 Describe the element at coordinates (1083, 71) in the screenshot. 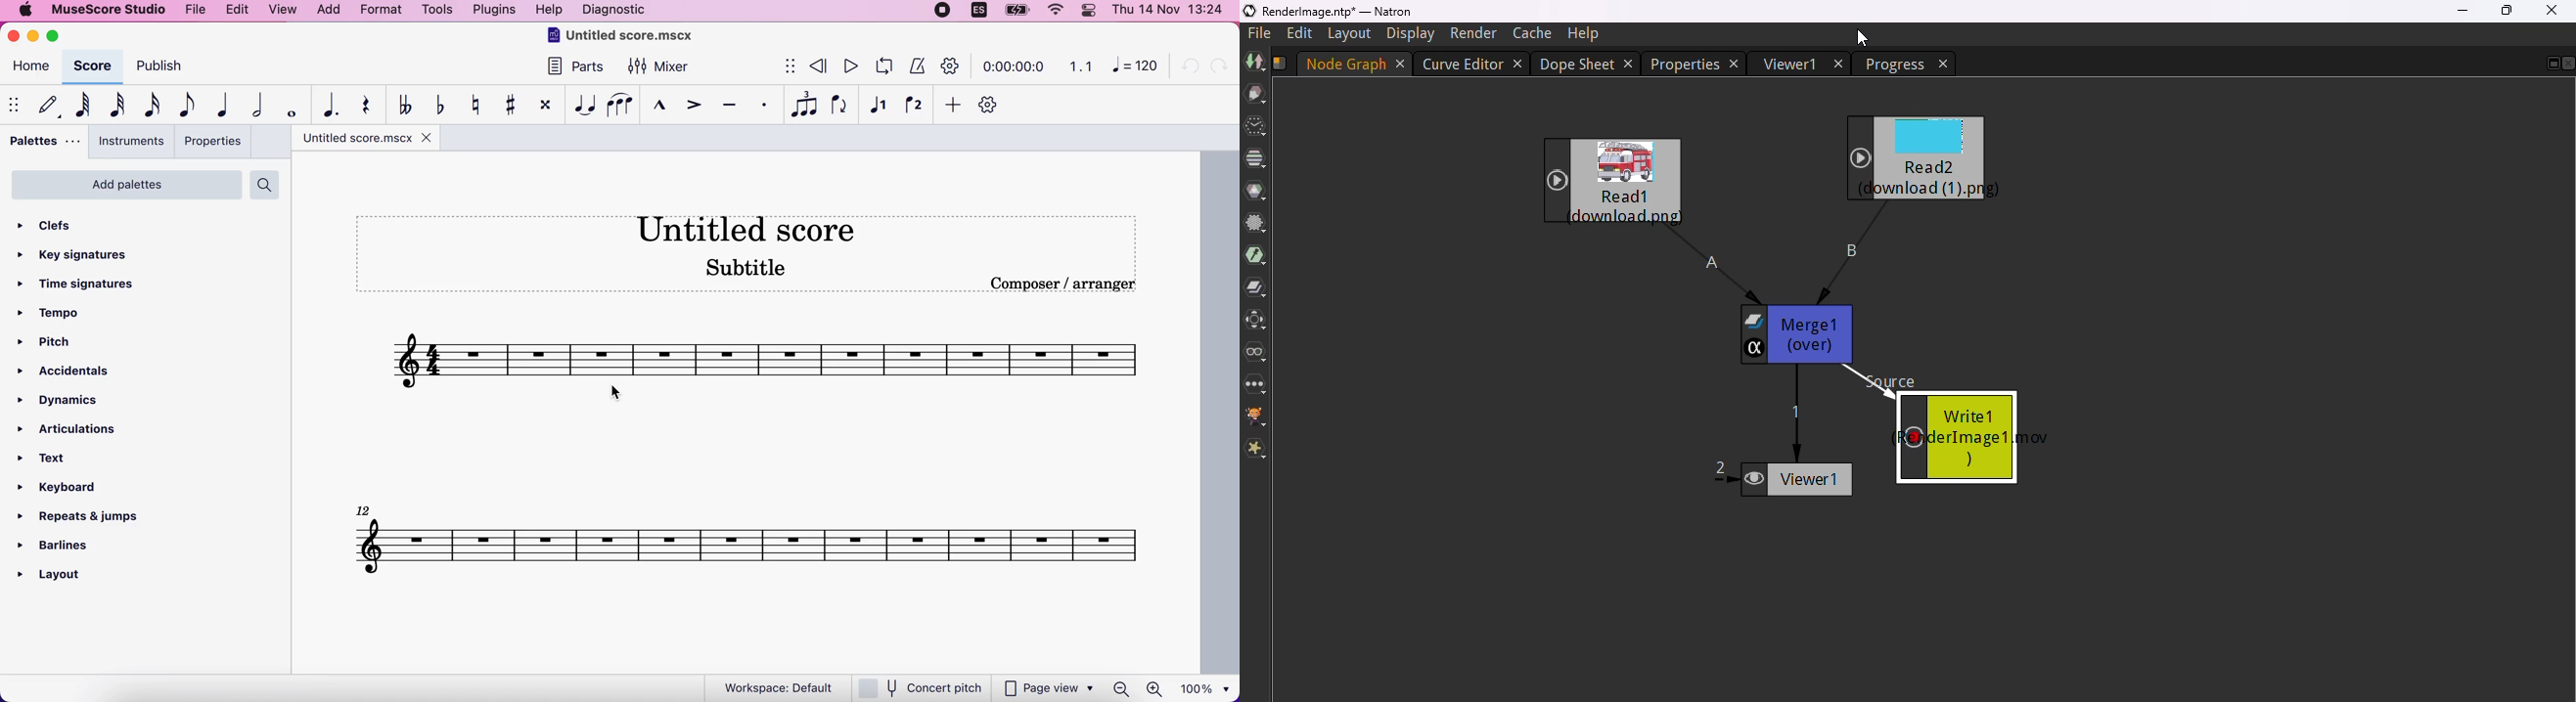

I see `1.1` at that location.